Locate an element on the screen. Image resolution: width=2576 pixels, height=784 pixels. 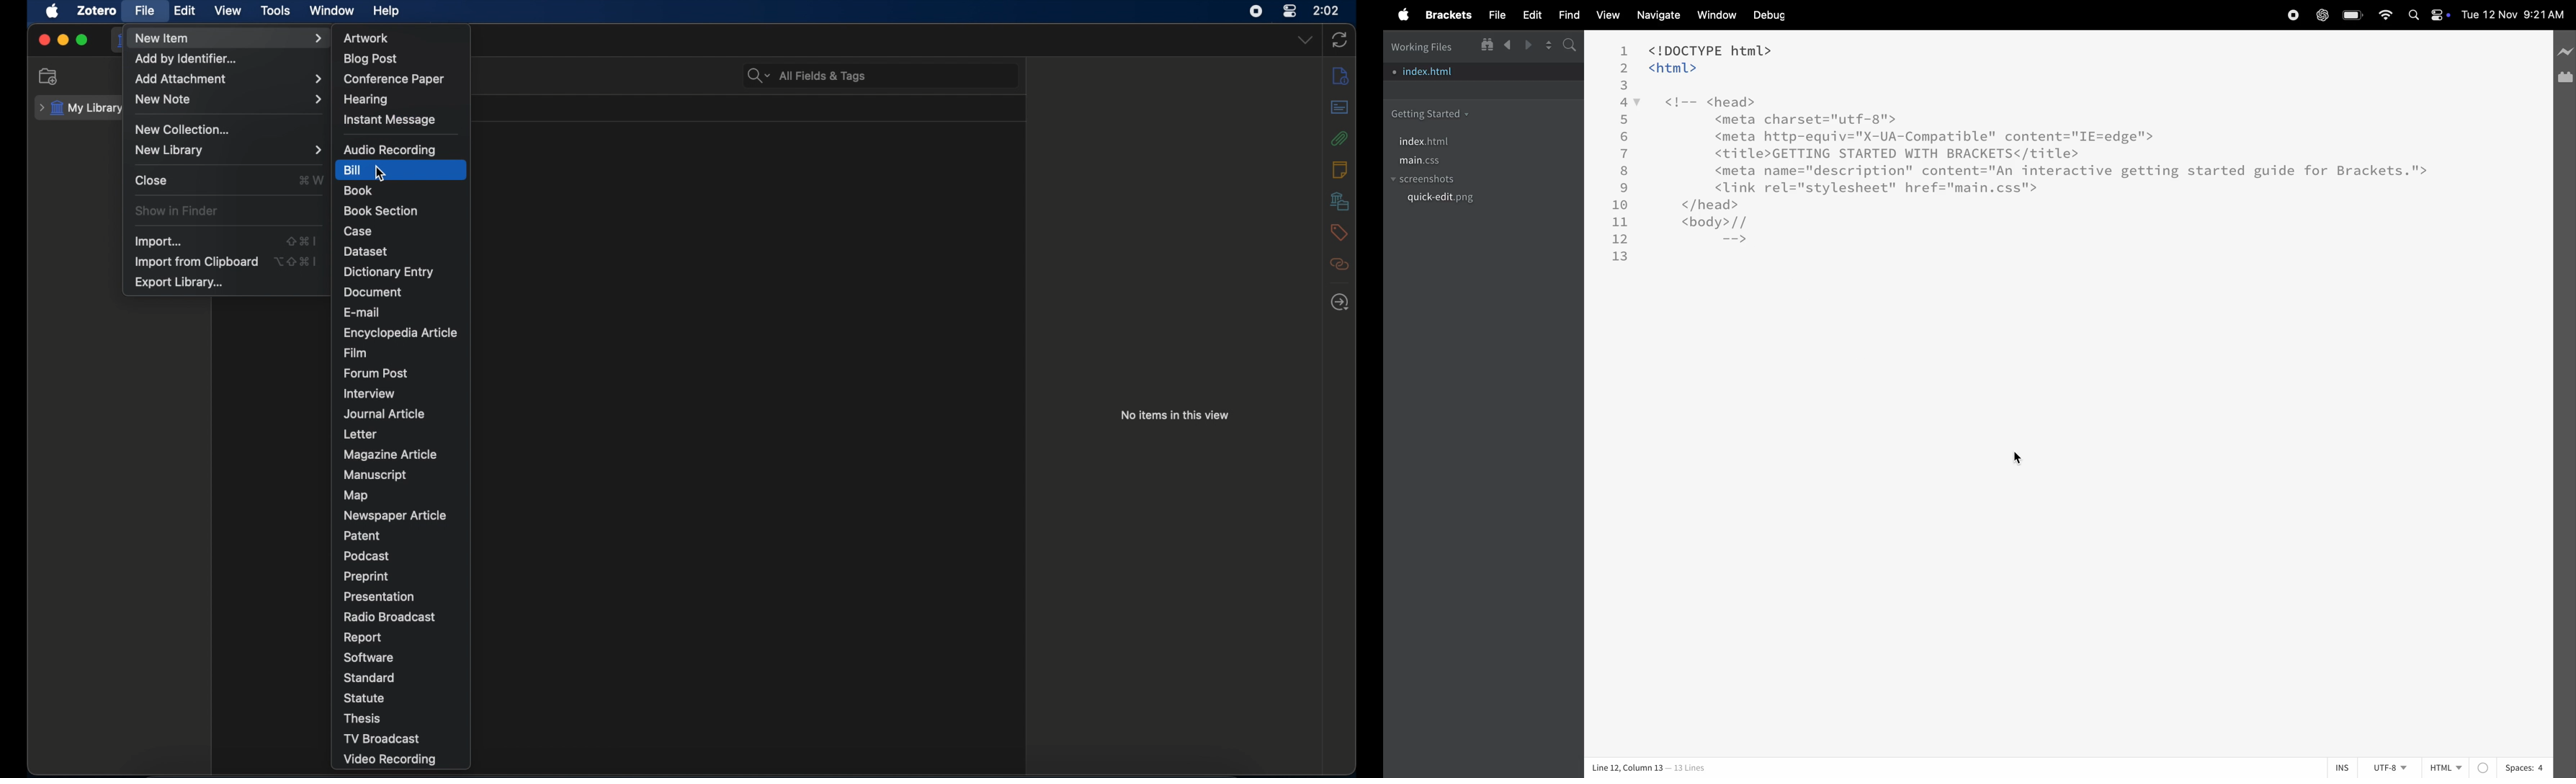
chatgpt is located at coordinates (2320, 15).